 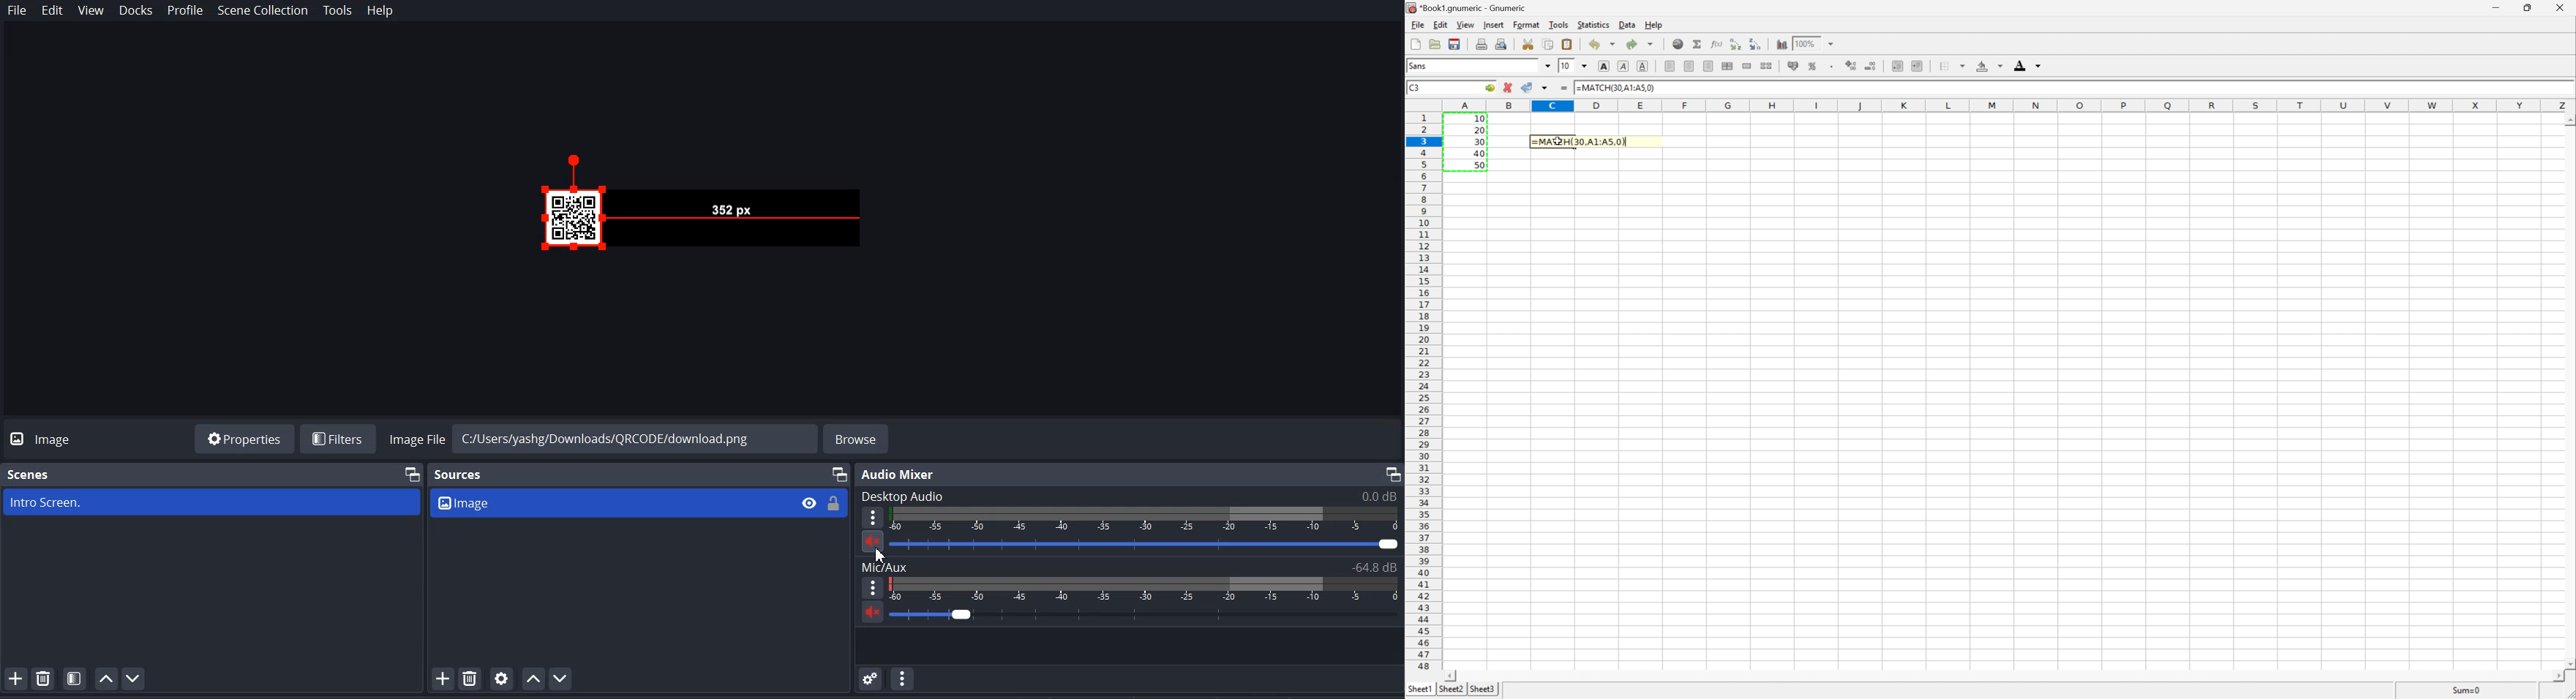 What do you see at coordinates (1453, 675) in the screenshot?
I see `Scroll left` at bounding box center [1453, 675].